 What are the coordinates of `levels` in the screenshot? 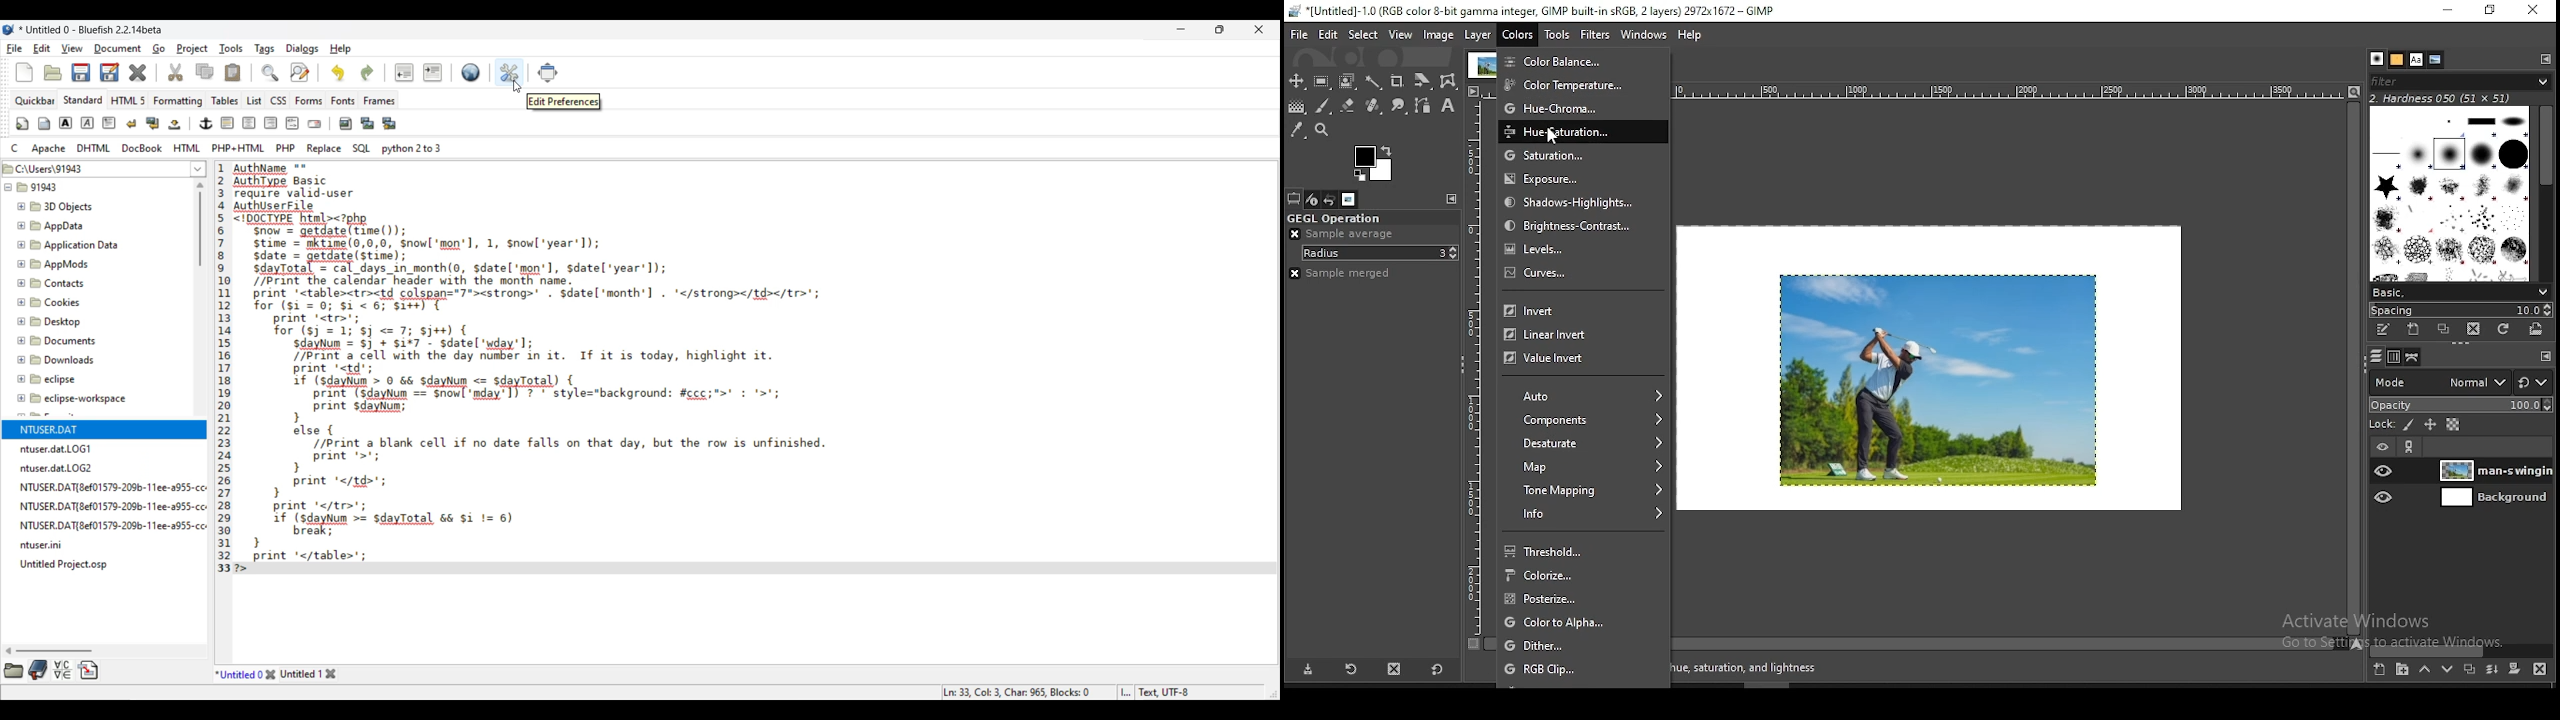 It's located at (1582, 247).